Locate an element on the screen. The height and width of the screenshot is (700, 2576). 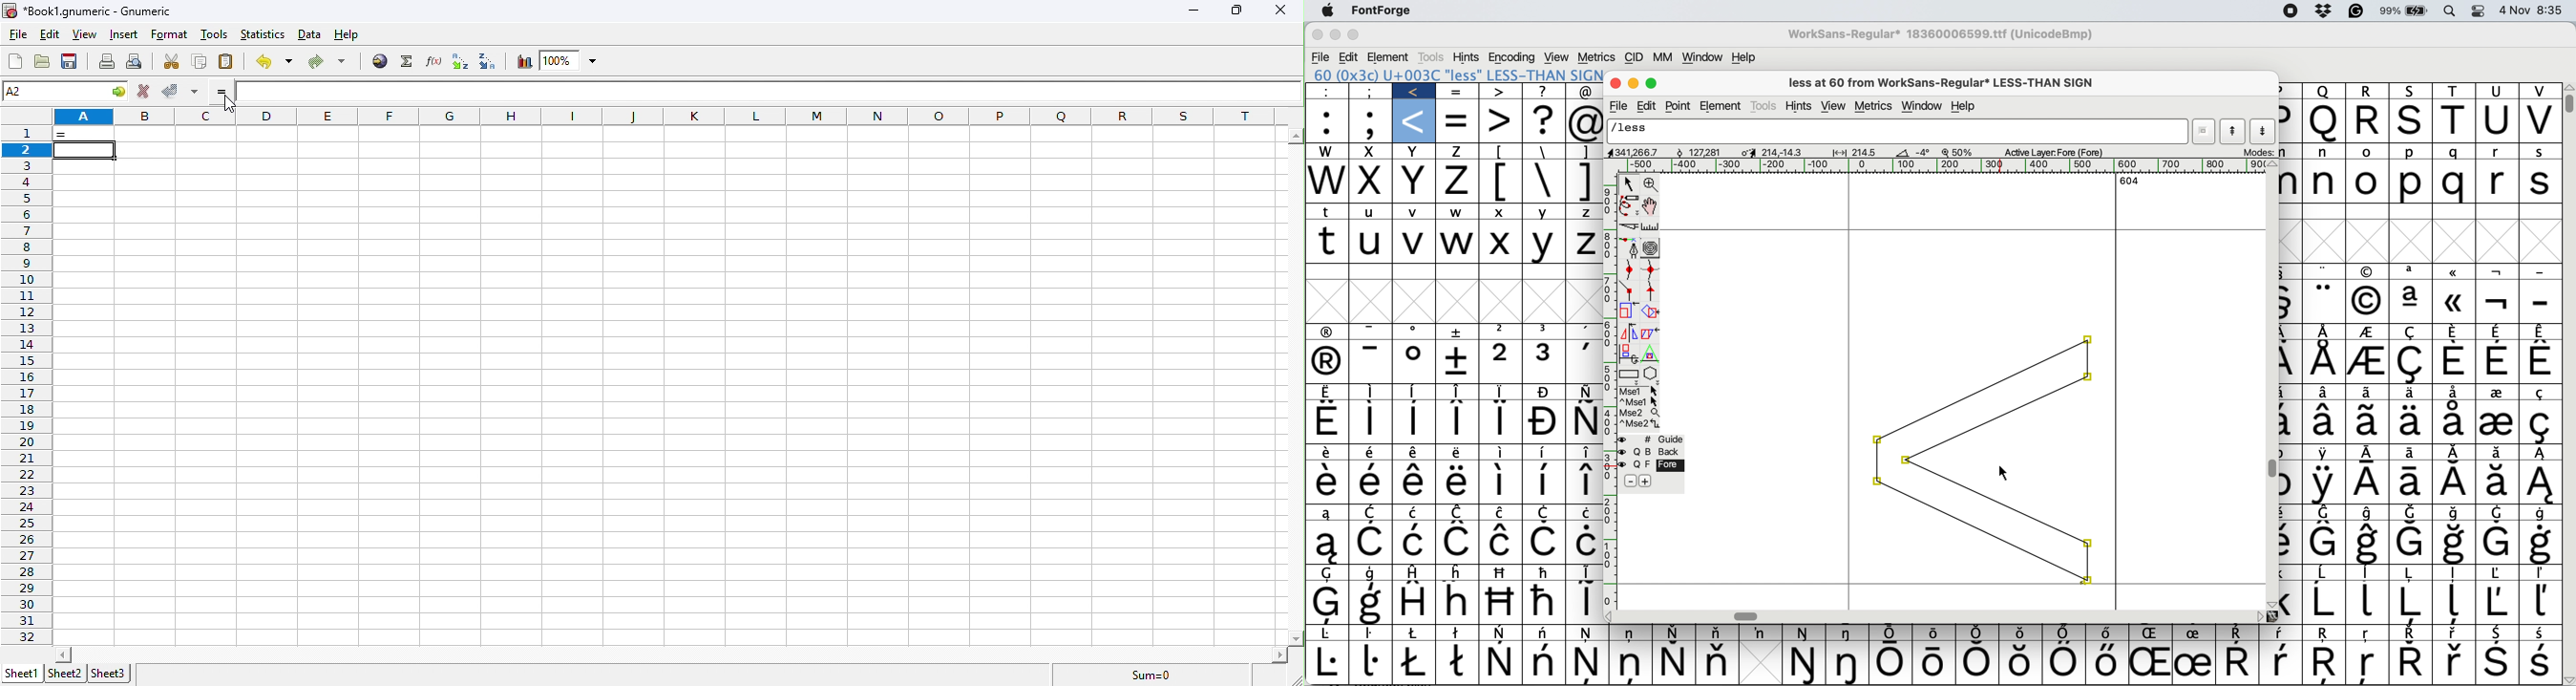
Symbol is located at coordinates (1328, 420).